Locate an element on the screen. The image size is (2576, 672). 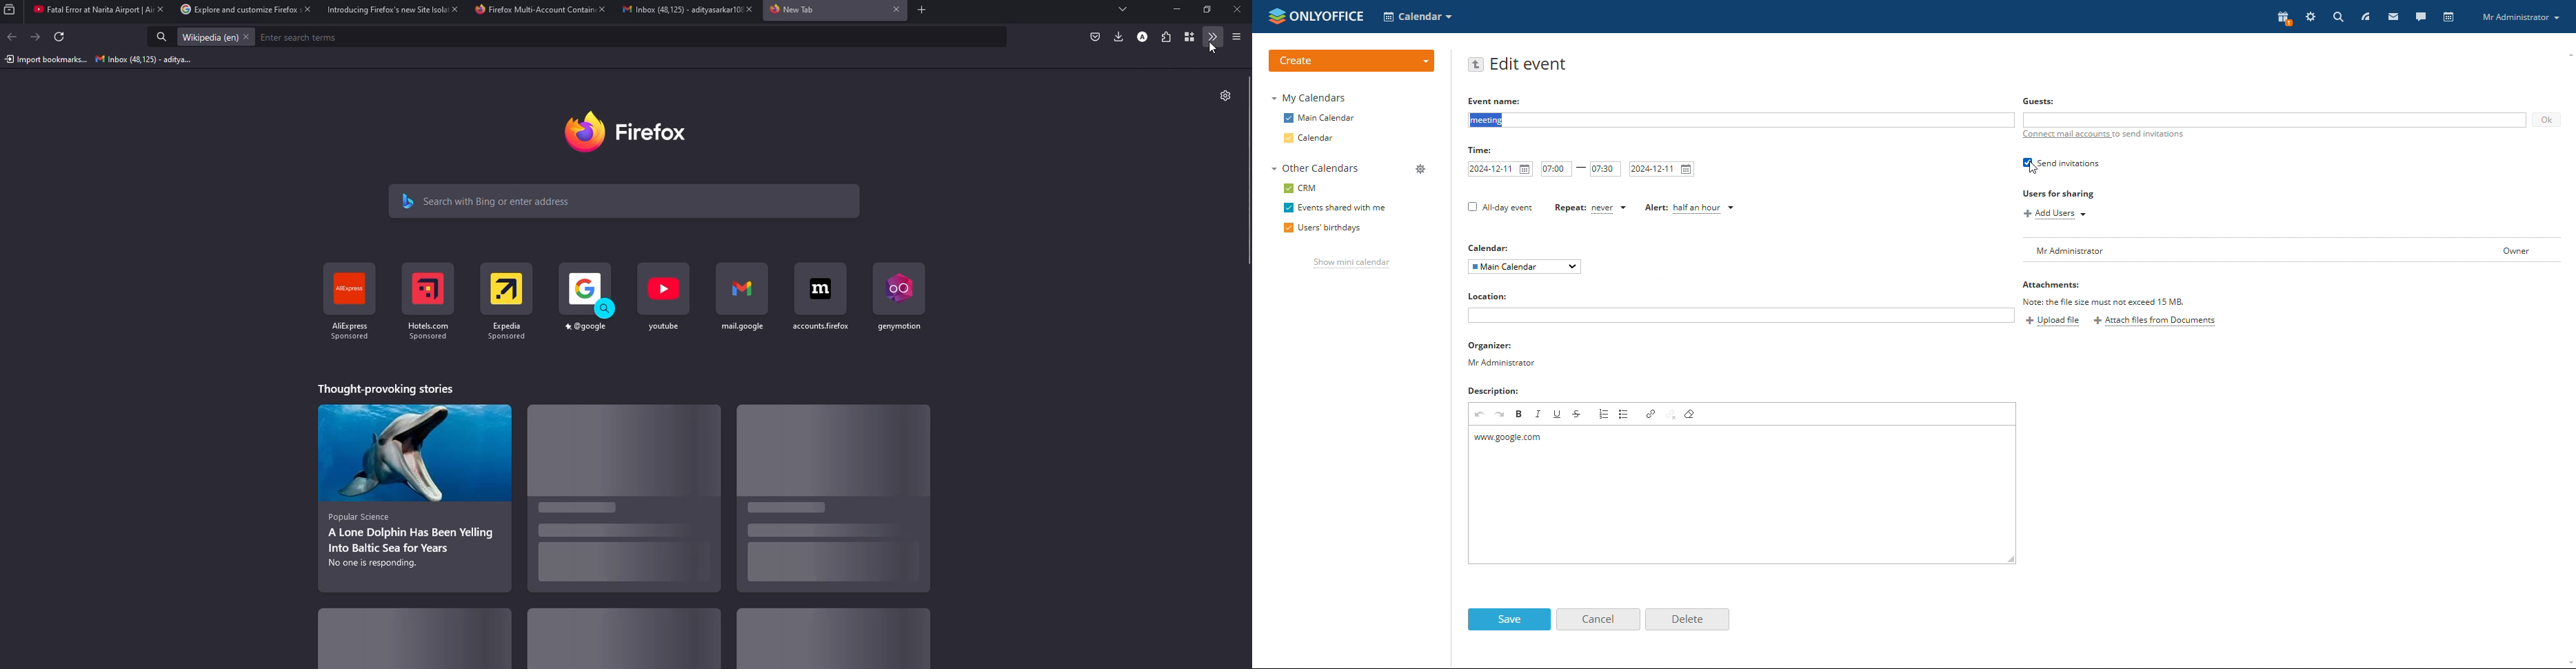
stories is located at coordinates (832, 642).